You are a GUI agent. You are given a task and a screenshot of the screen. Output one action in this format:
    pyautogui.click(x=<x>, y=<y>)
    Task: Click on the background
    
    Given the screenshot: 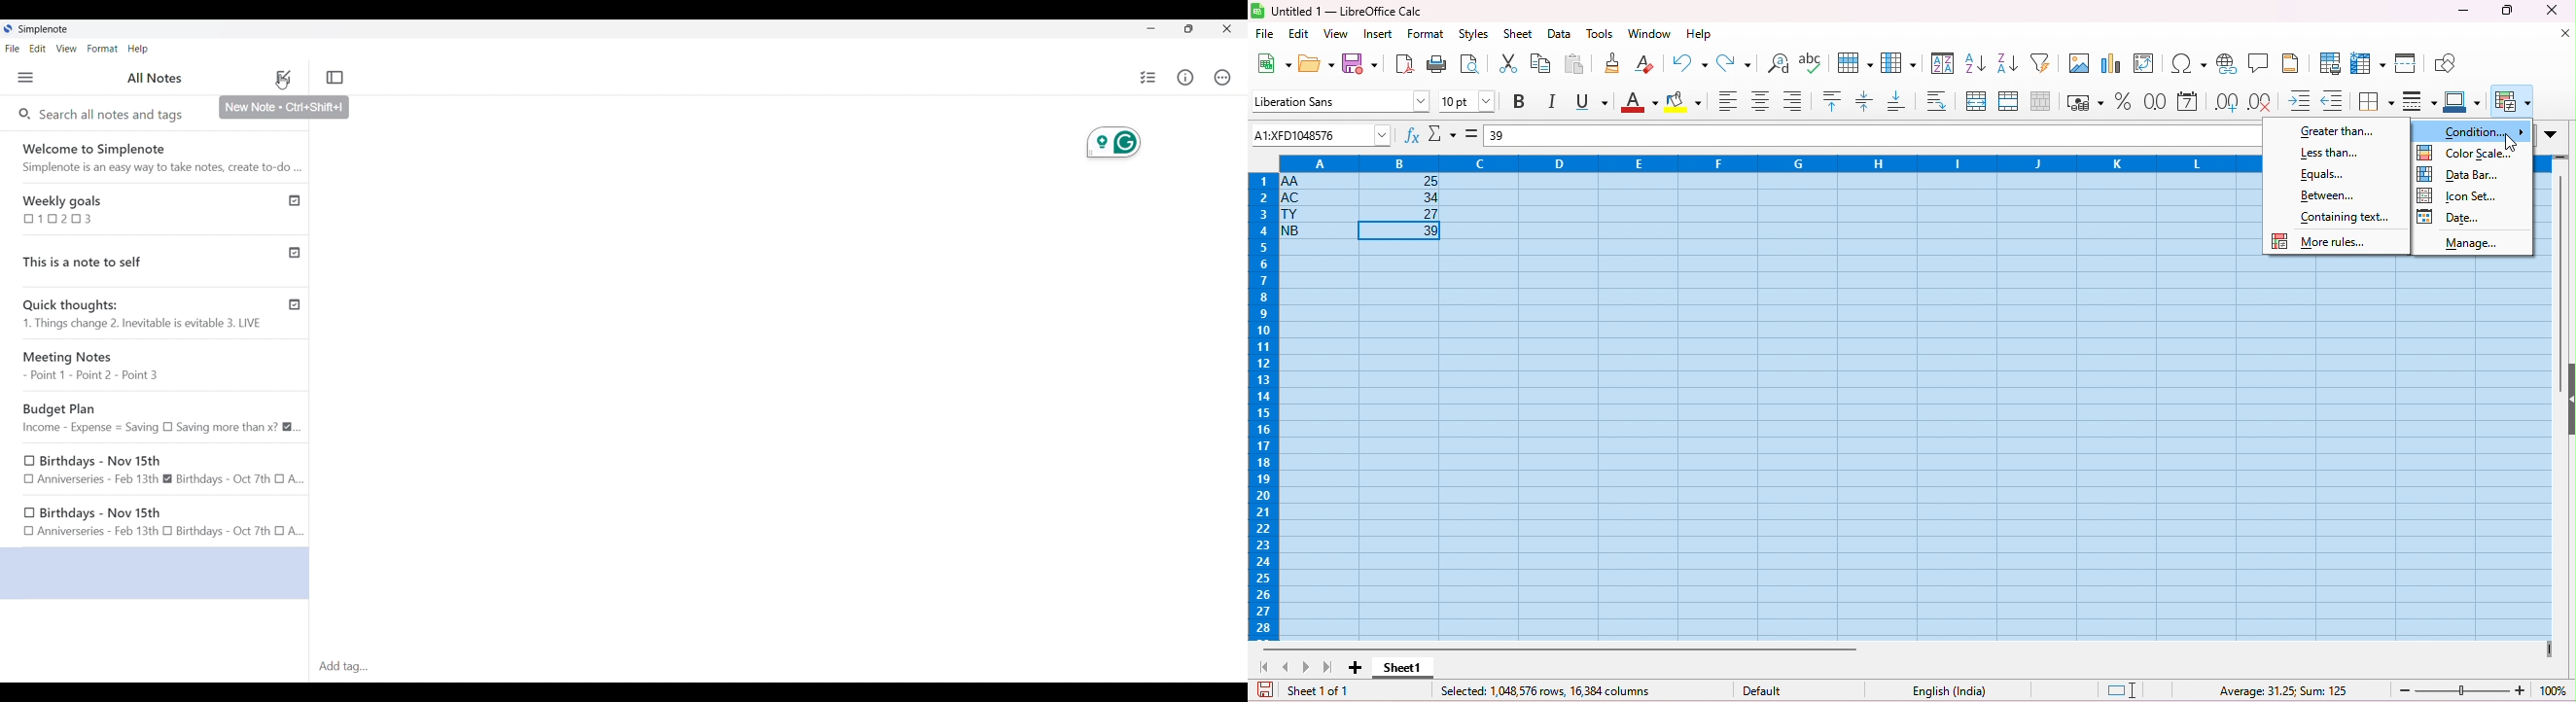 What is the action you would take?
    pyautogui.click(x=1684, y=103)
    